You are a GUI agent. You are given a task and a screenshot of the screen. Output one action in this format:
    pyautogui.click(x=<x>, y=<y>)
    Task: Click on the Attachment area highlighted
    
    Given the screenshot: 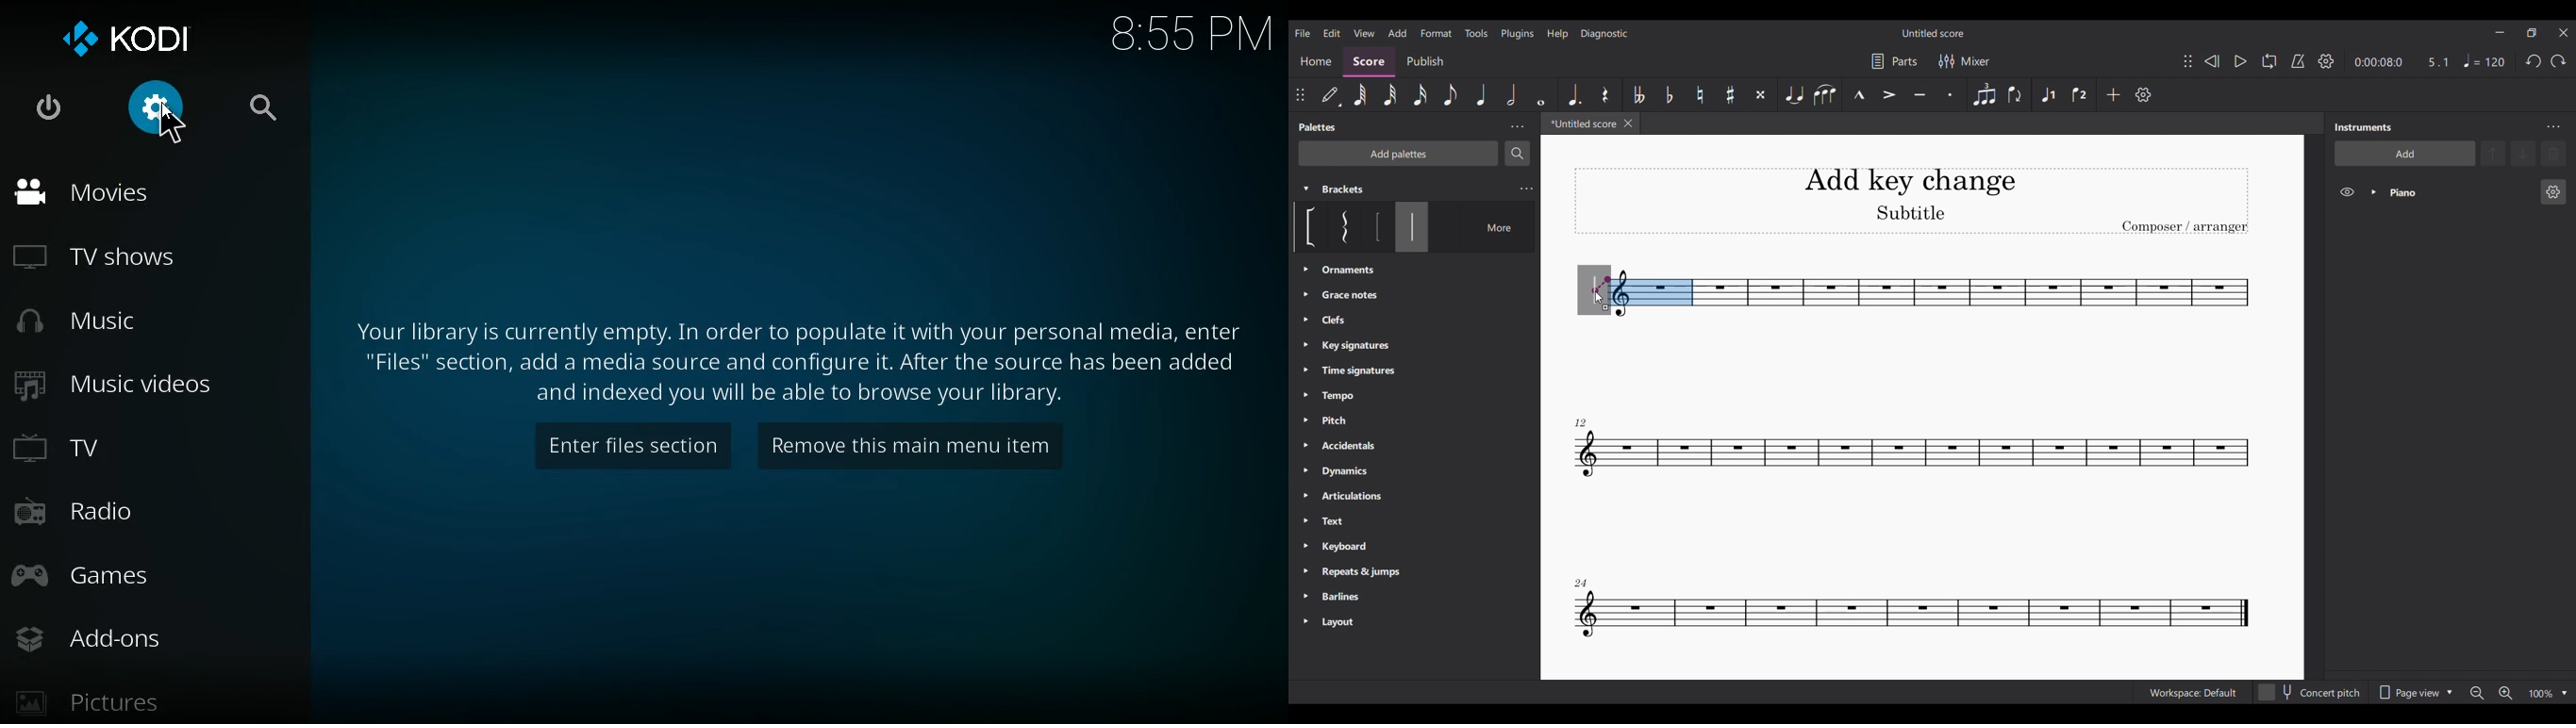 What is the action you would take?
    pyautogui.click(x=1653, y=292)
    